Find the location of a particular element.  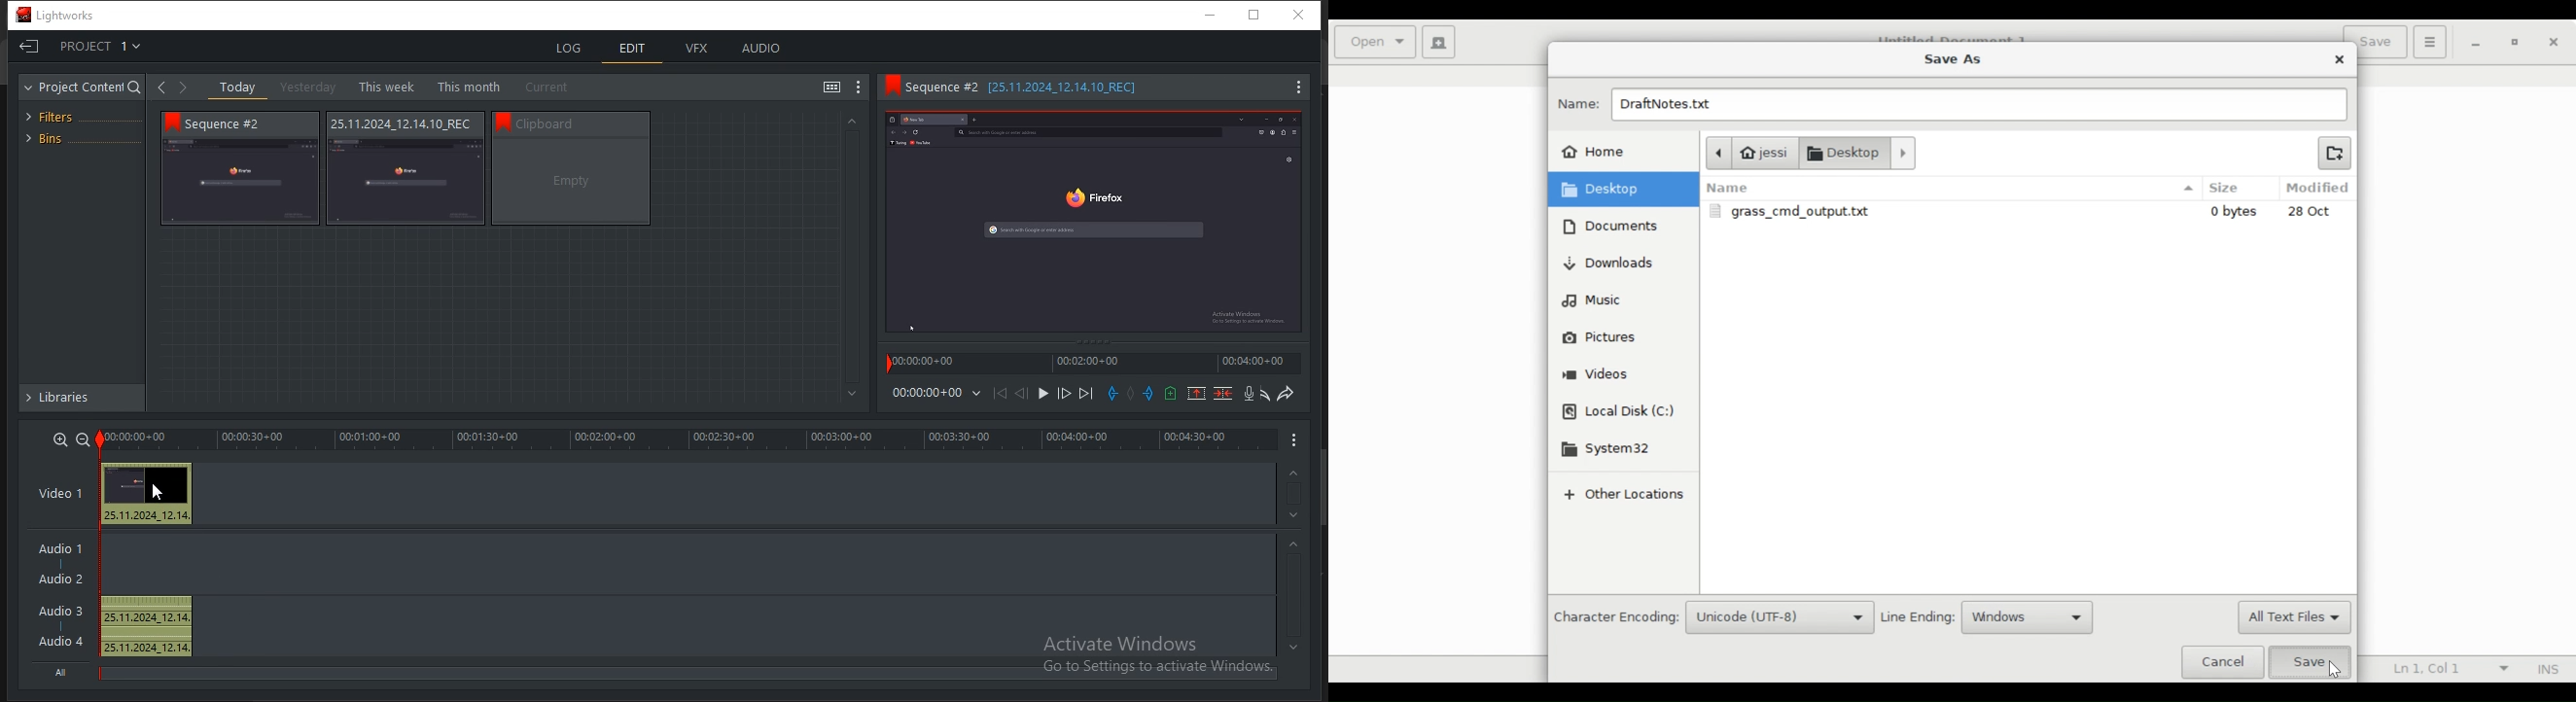

Insert Mode is located at coordinates (2546, 670).